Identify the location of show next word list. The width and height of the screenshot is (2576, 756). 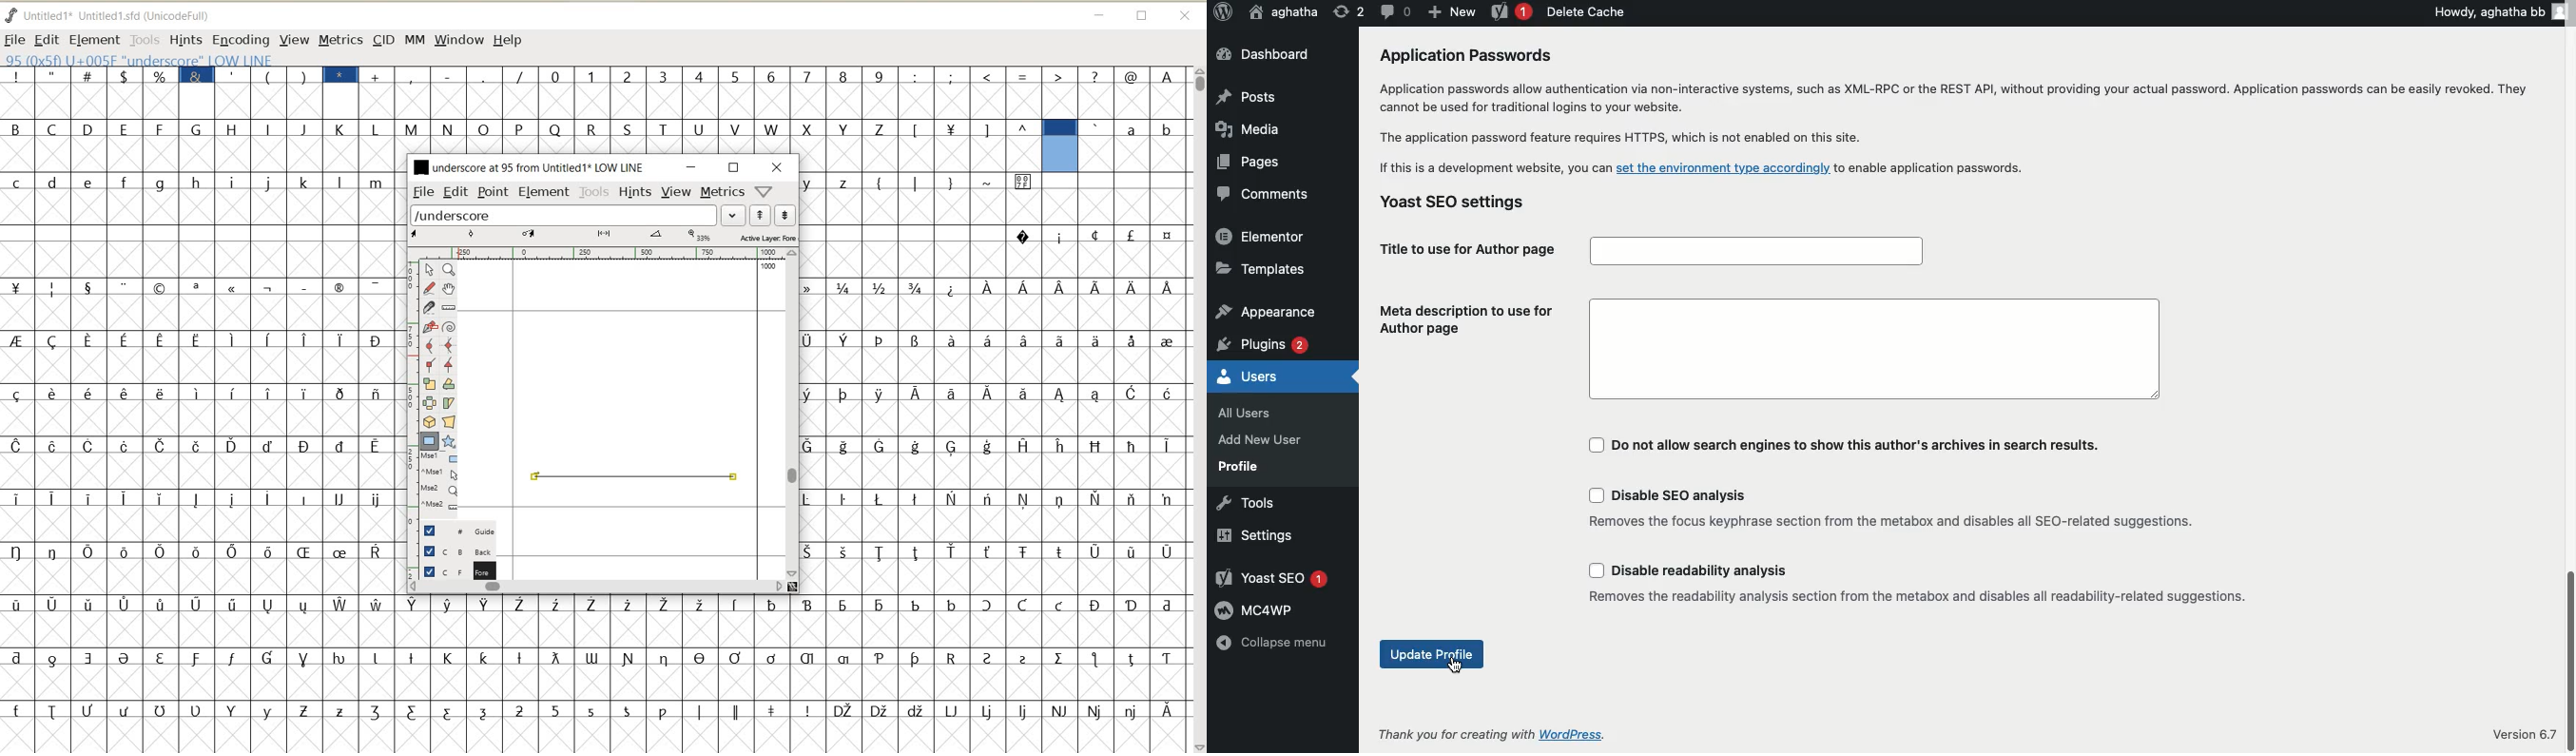
(785, 215).